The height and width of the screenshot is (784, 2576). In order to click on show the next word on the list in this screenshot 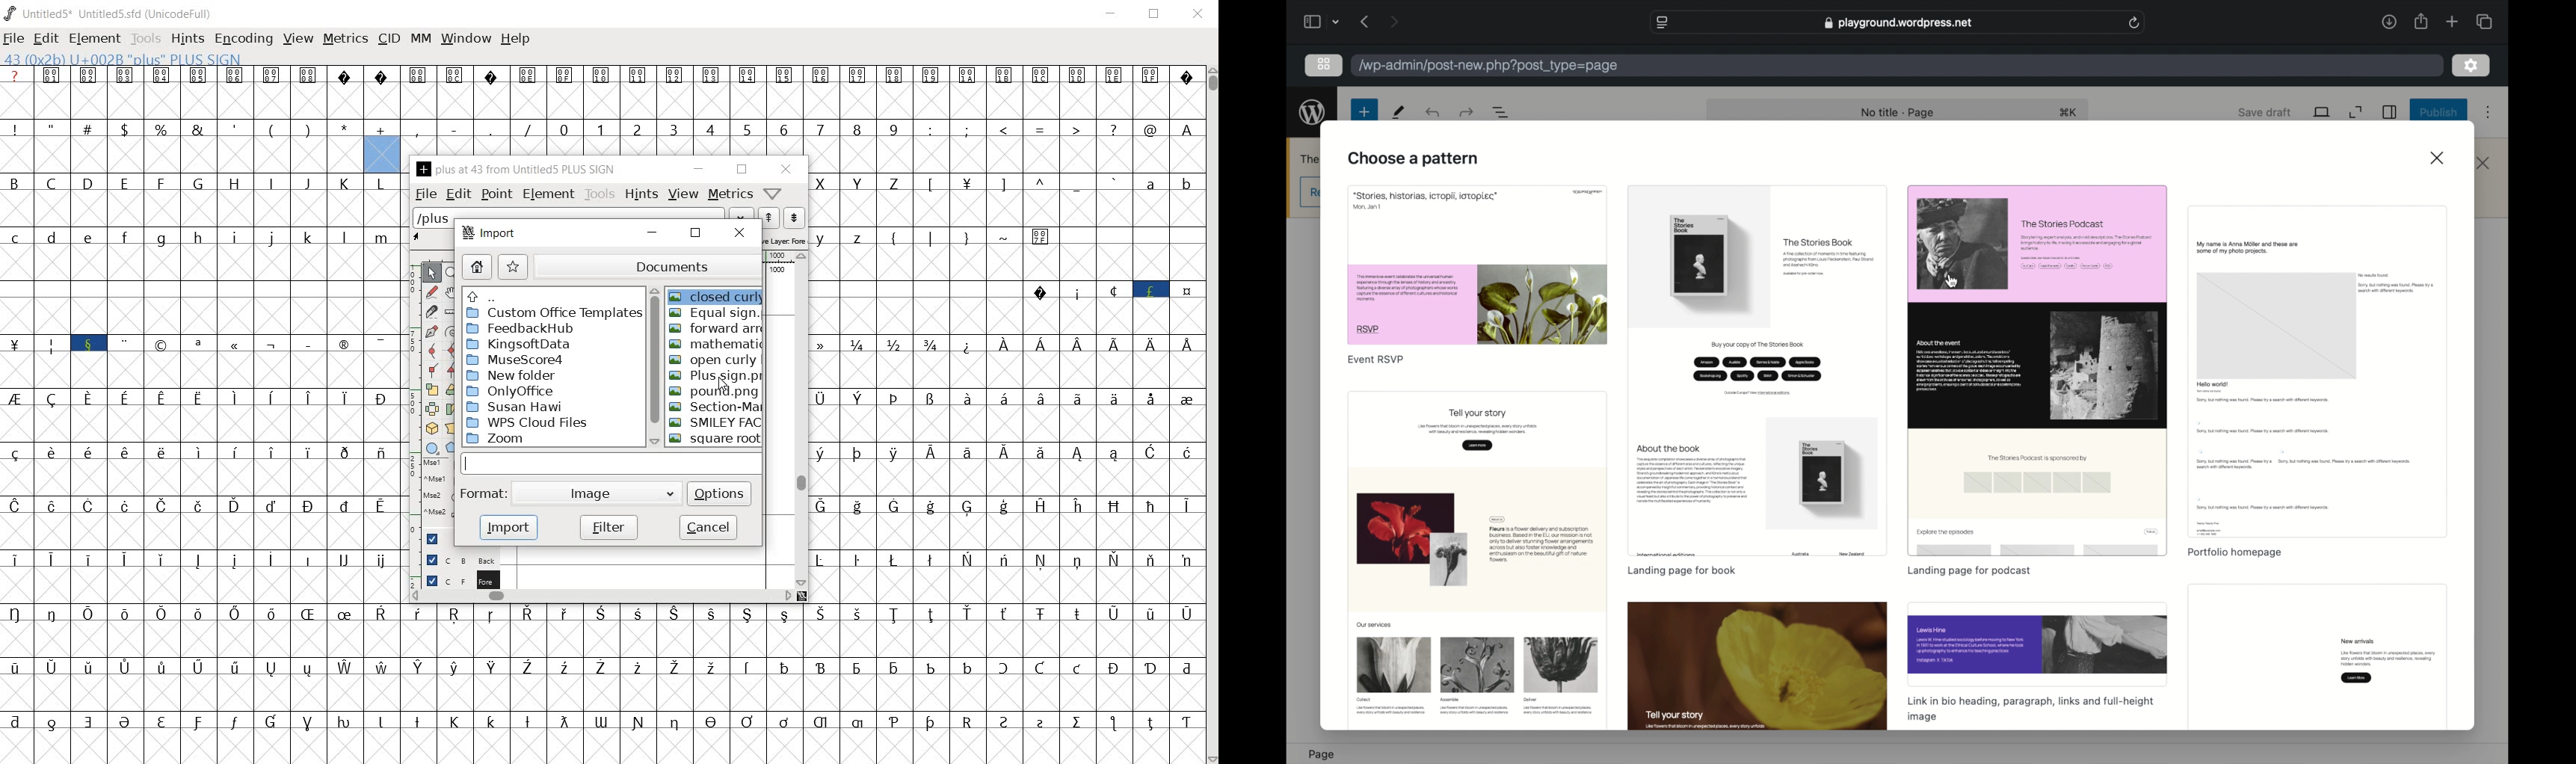, I will do `click(767, 218)`.